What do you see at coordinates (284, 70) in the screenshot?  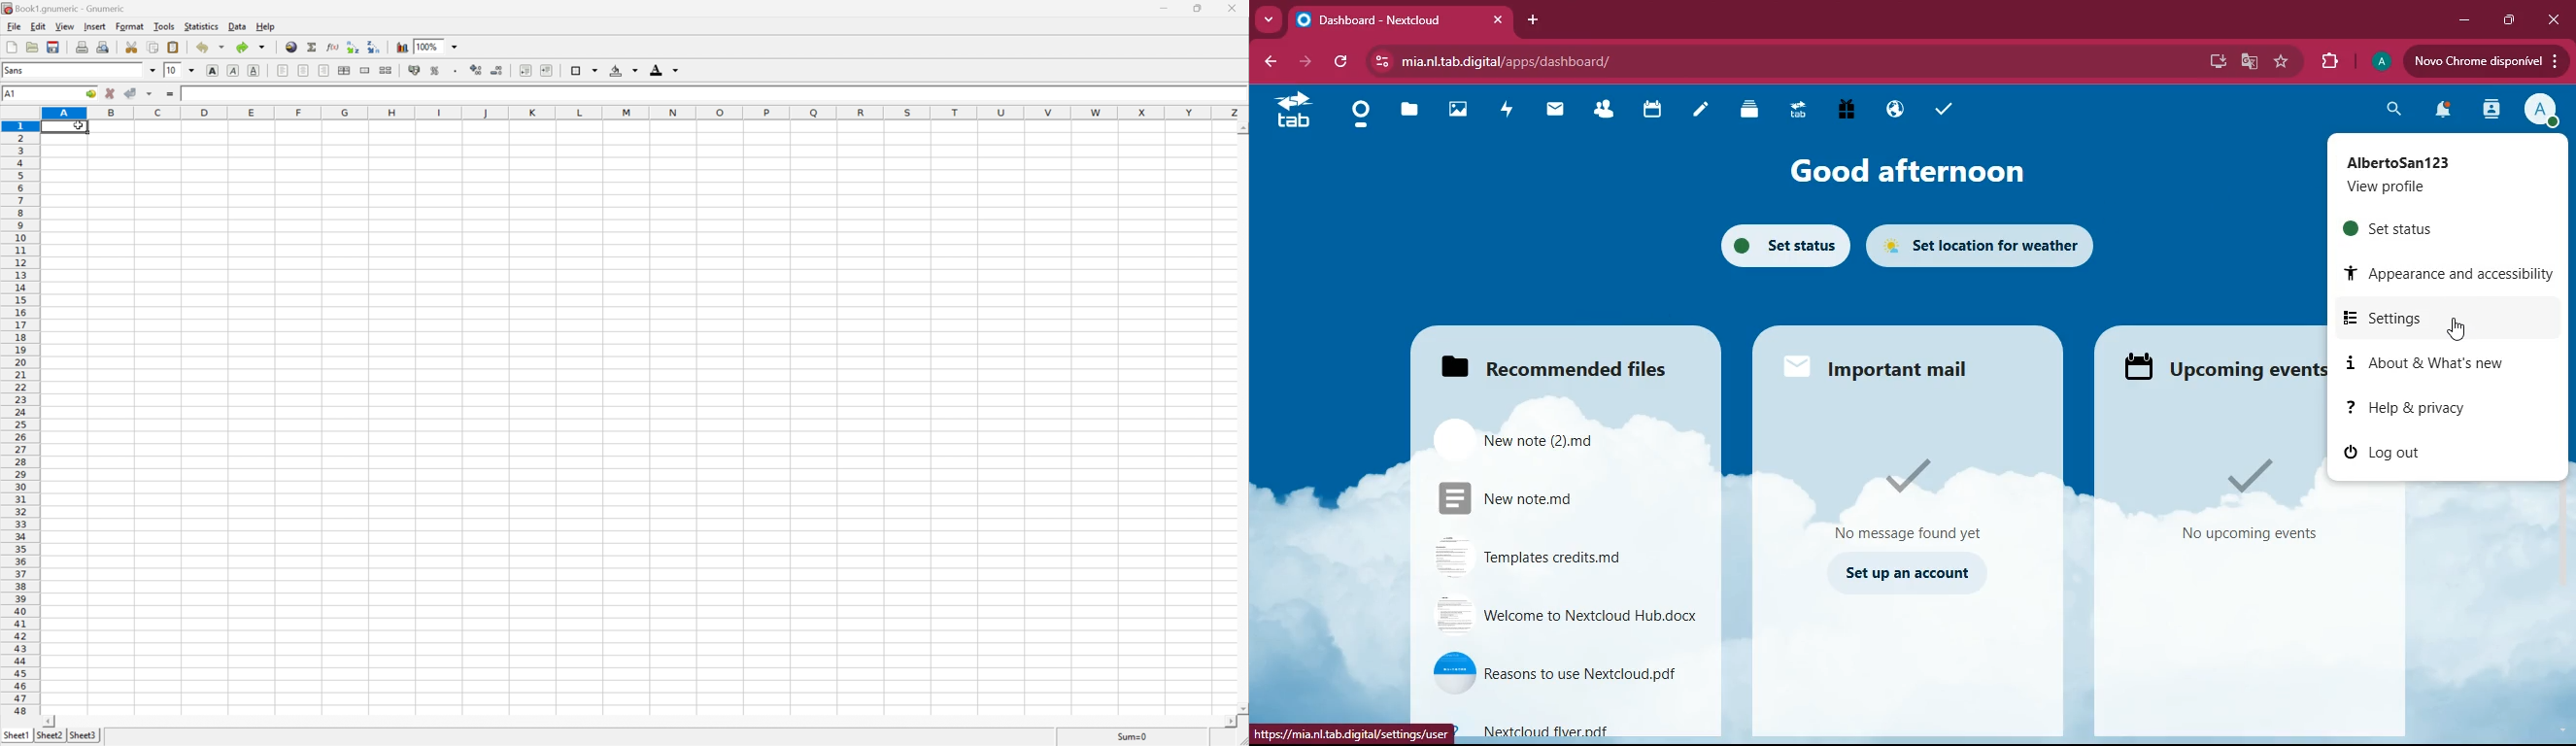 I see `align left` at bounding box center [284, 70].